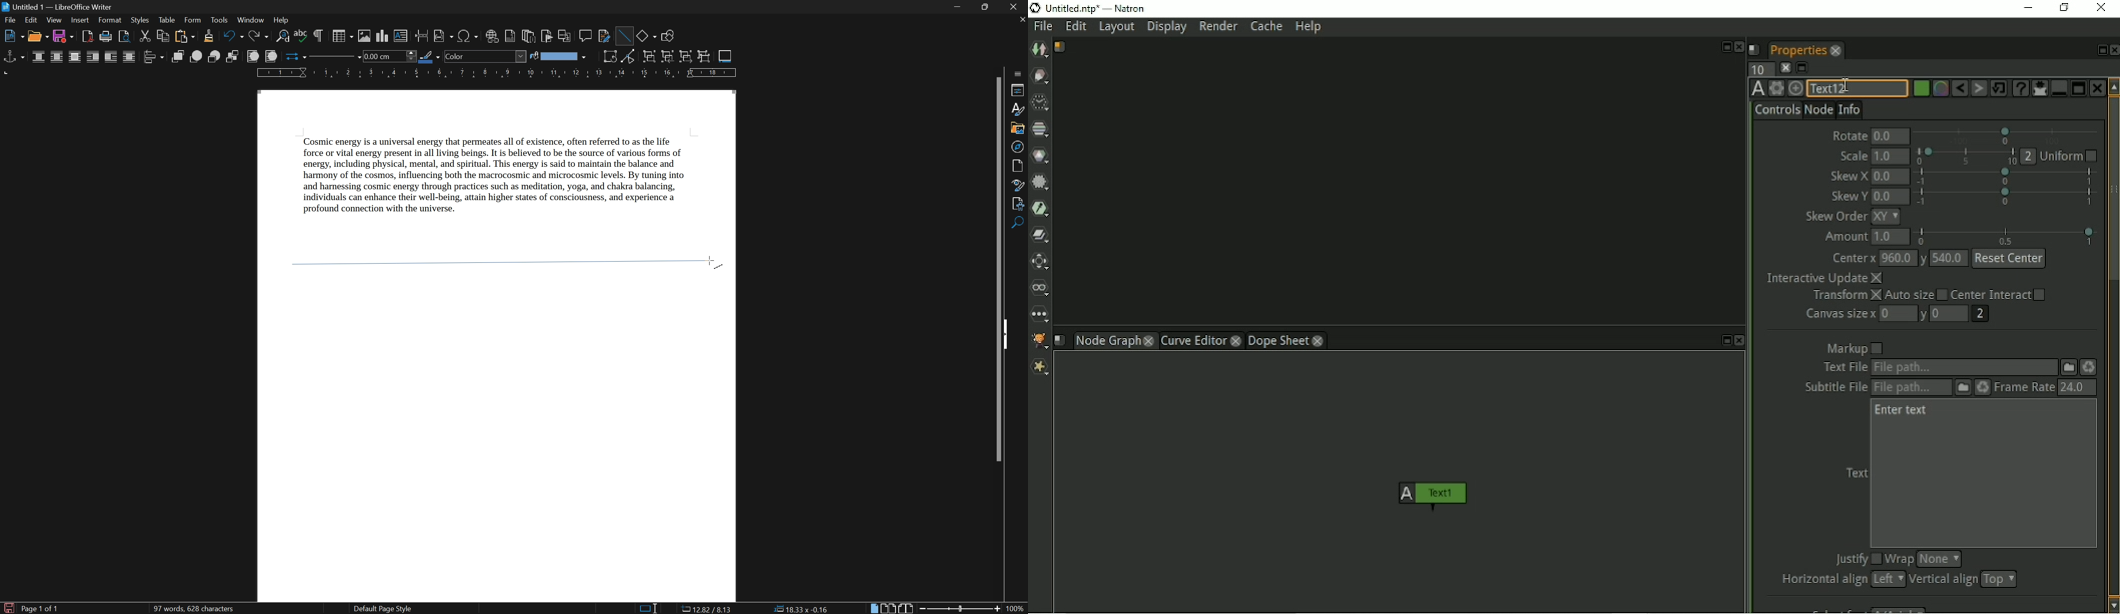 This screenshot has height=616, width=2128. I want to click on forward one, so click(196, 56).